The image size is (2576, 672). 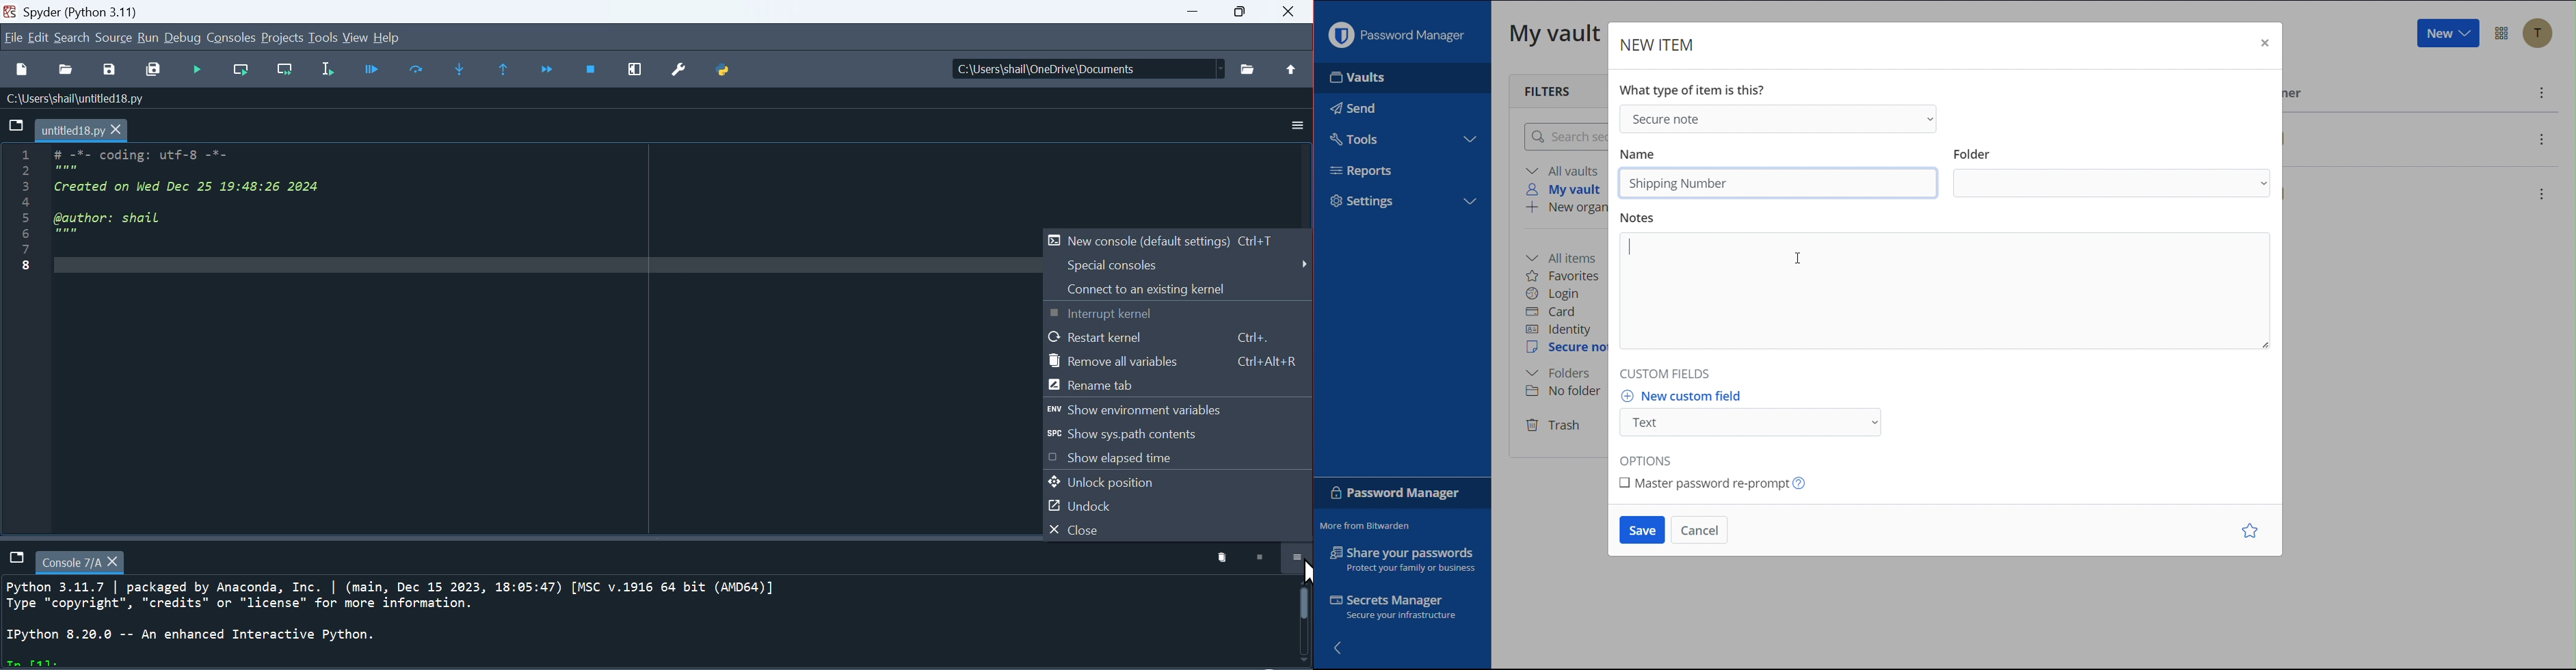 What do you see at coordinates (1696, 88) in the screenshot?
I see `What type of item is this?` at bounding box center [1696, 88].